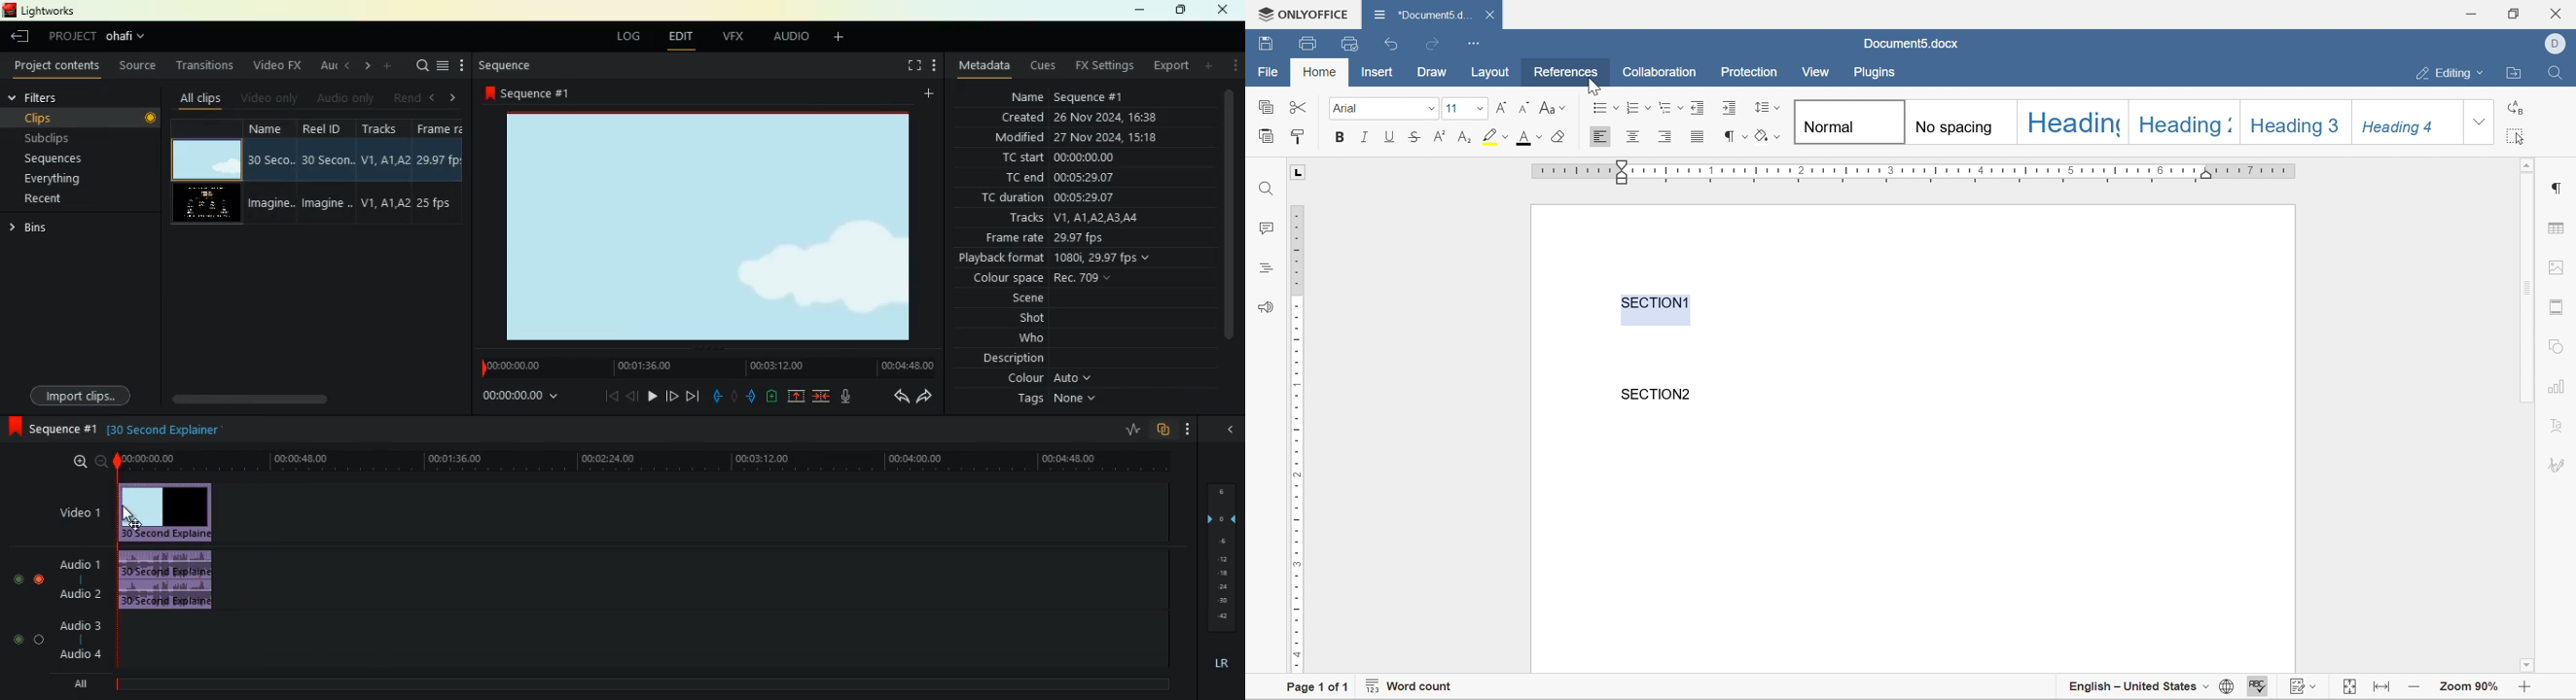  Describe the element at coordinates (905, 65) in the screenshot. I see `fullscreen` at that location.